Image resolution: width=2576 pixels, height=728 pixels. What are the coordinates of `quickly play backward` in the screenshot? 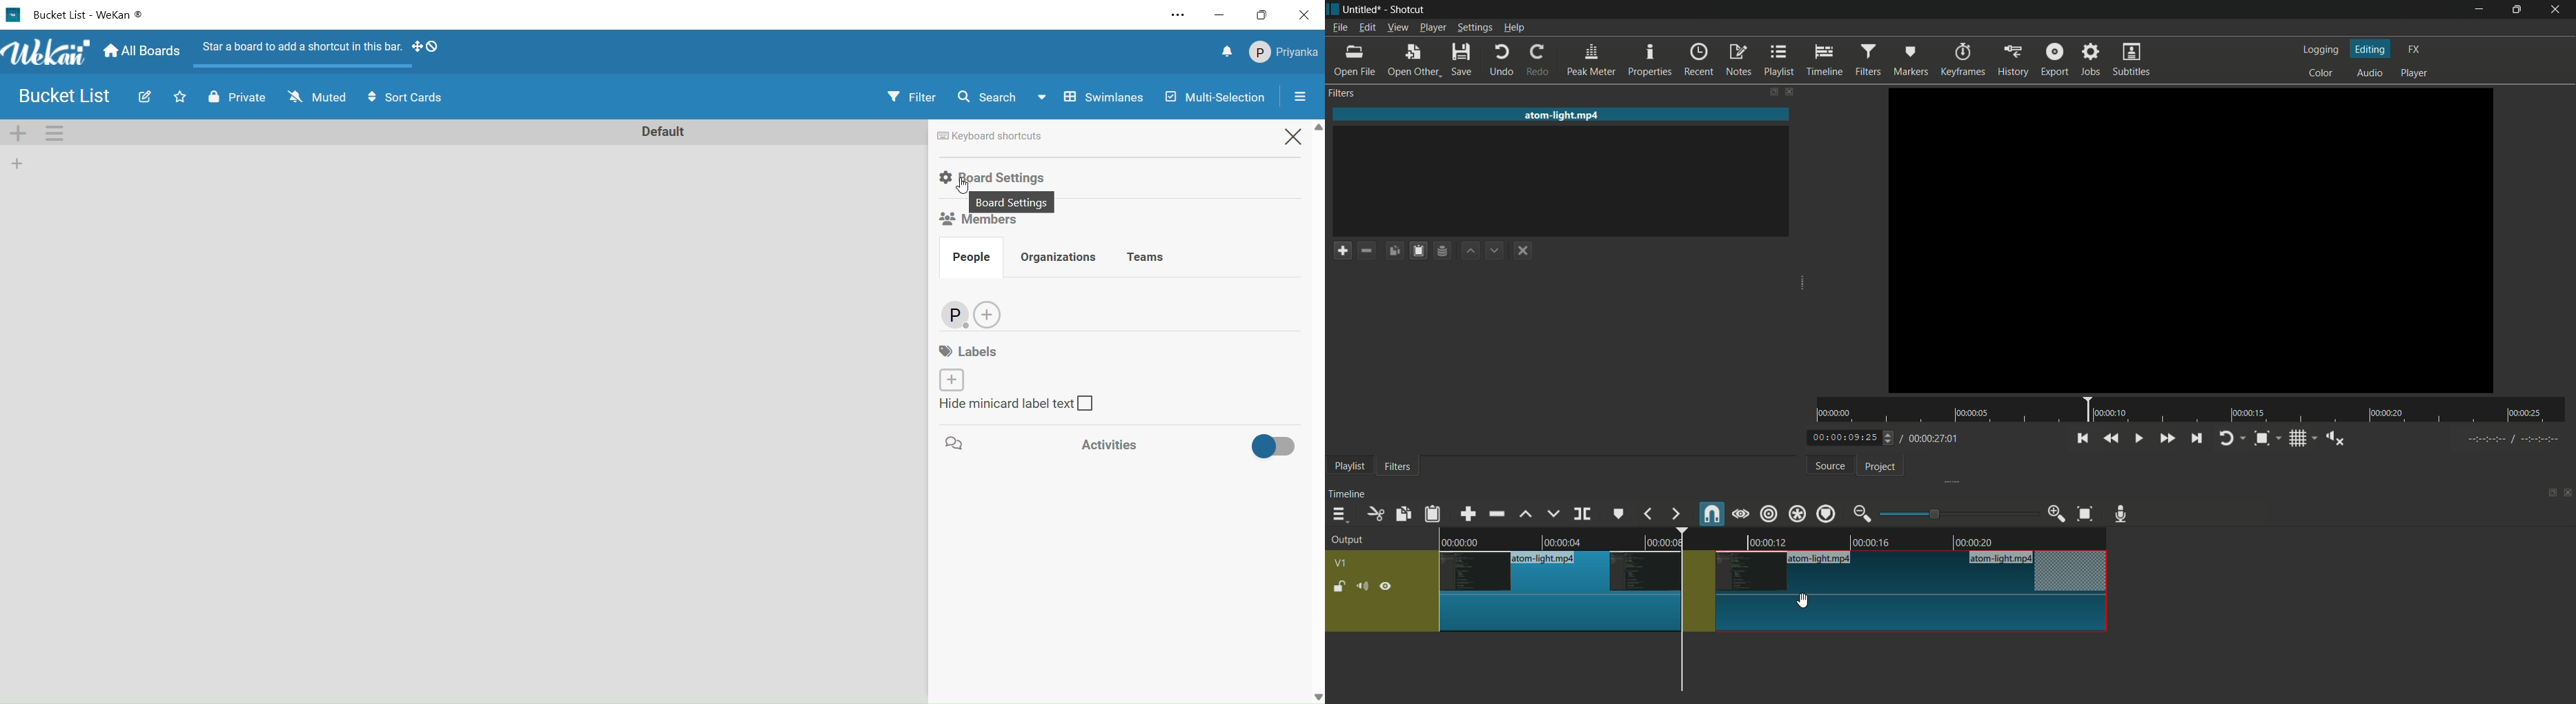 It's located at (2112, 438).